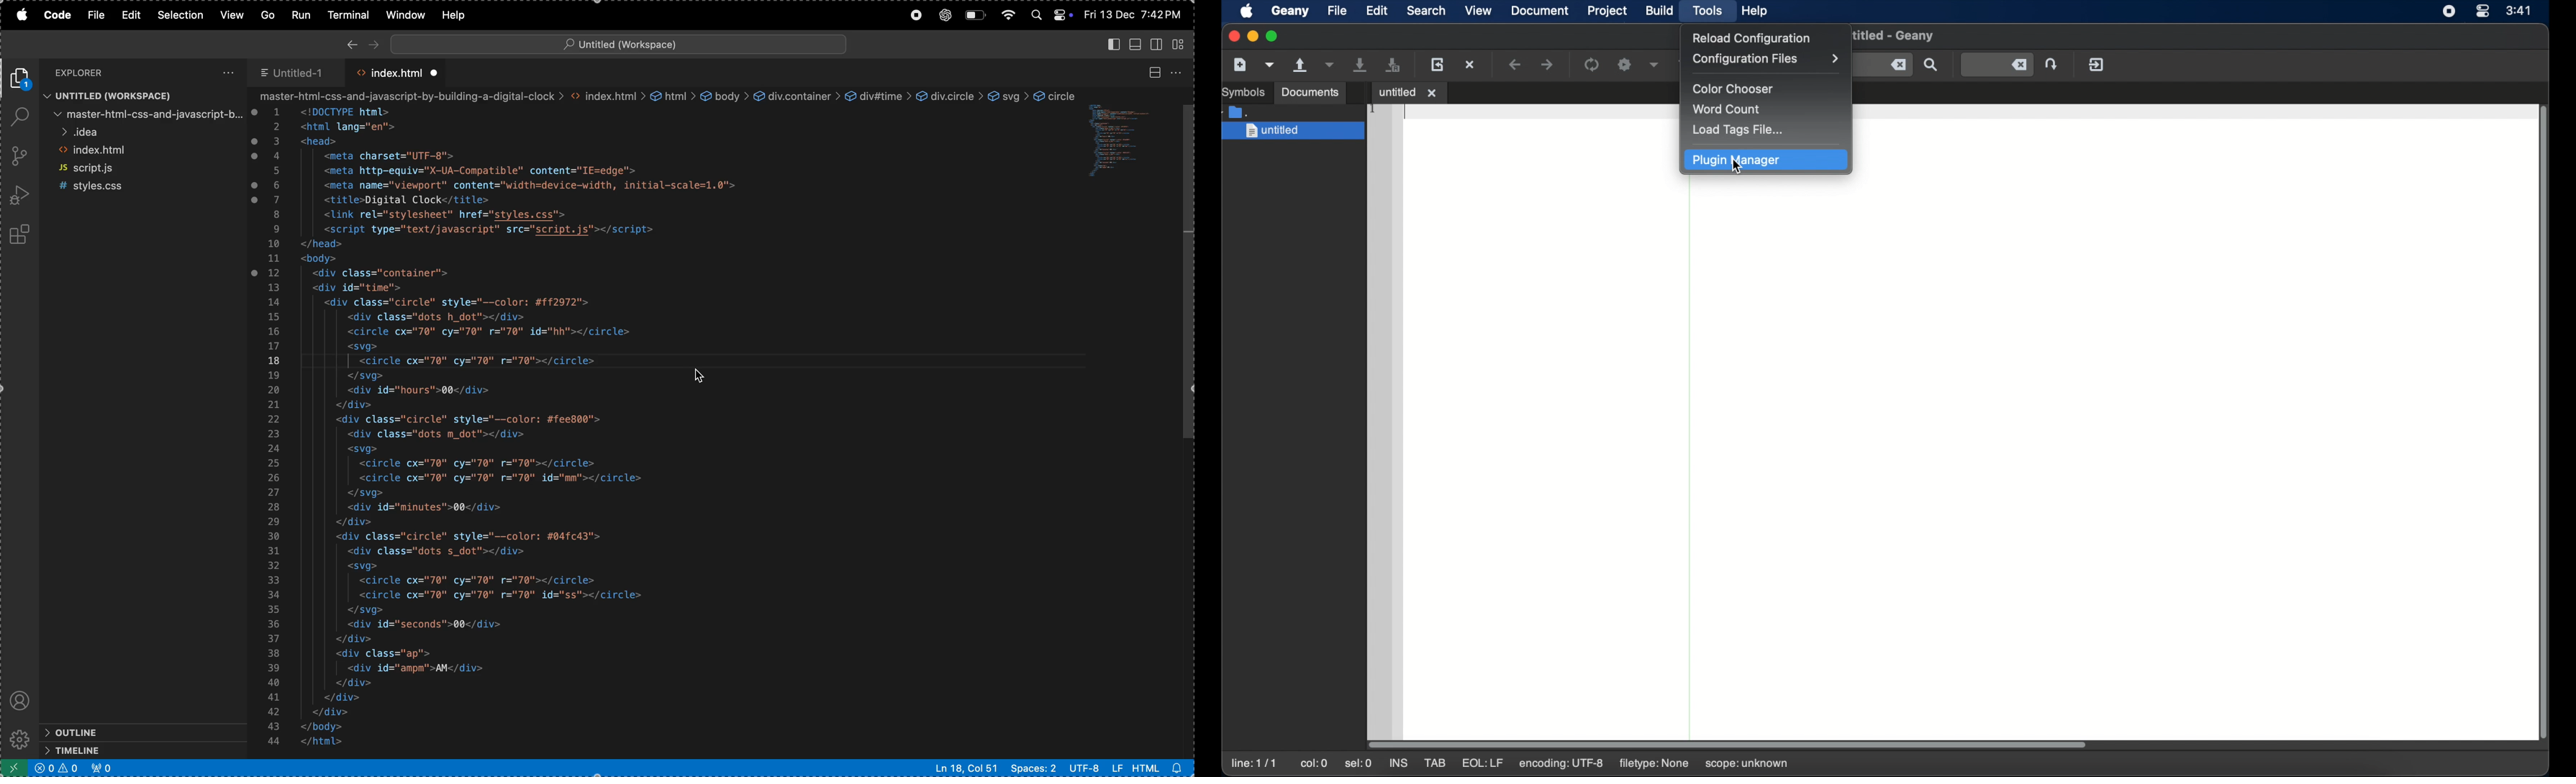  What do you see at coordinates (1314, 763) in the screenshot?
I see `col: 0` at bounding box center [1314, 763].